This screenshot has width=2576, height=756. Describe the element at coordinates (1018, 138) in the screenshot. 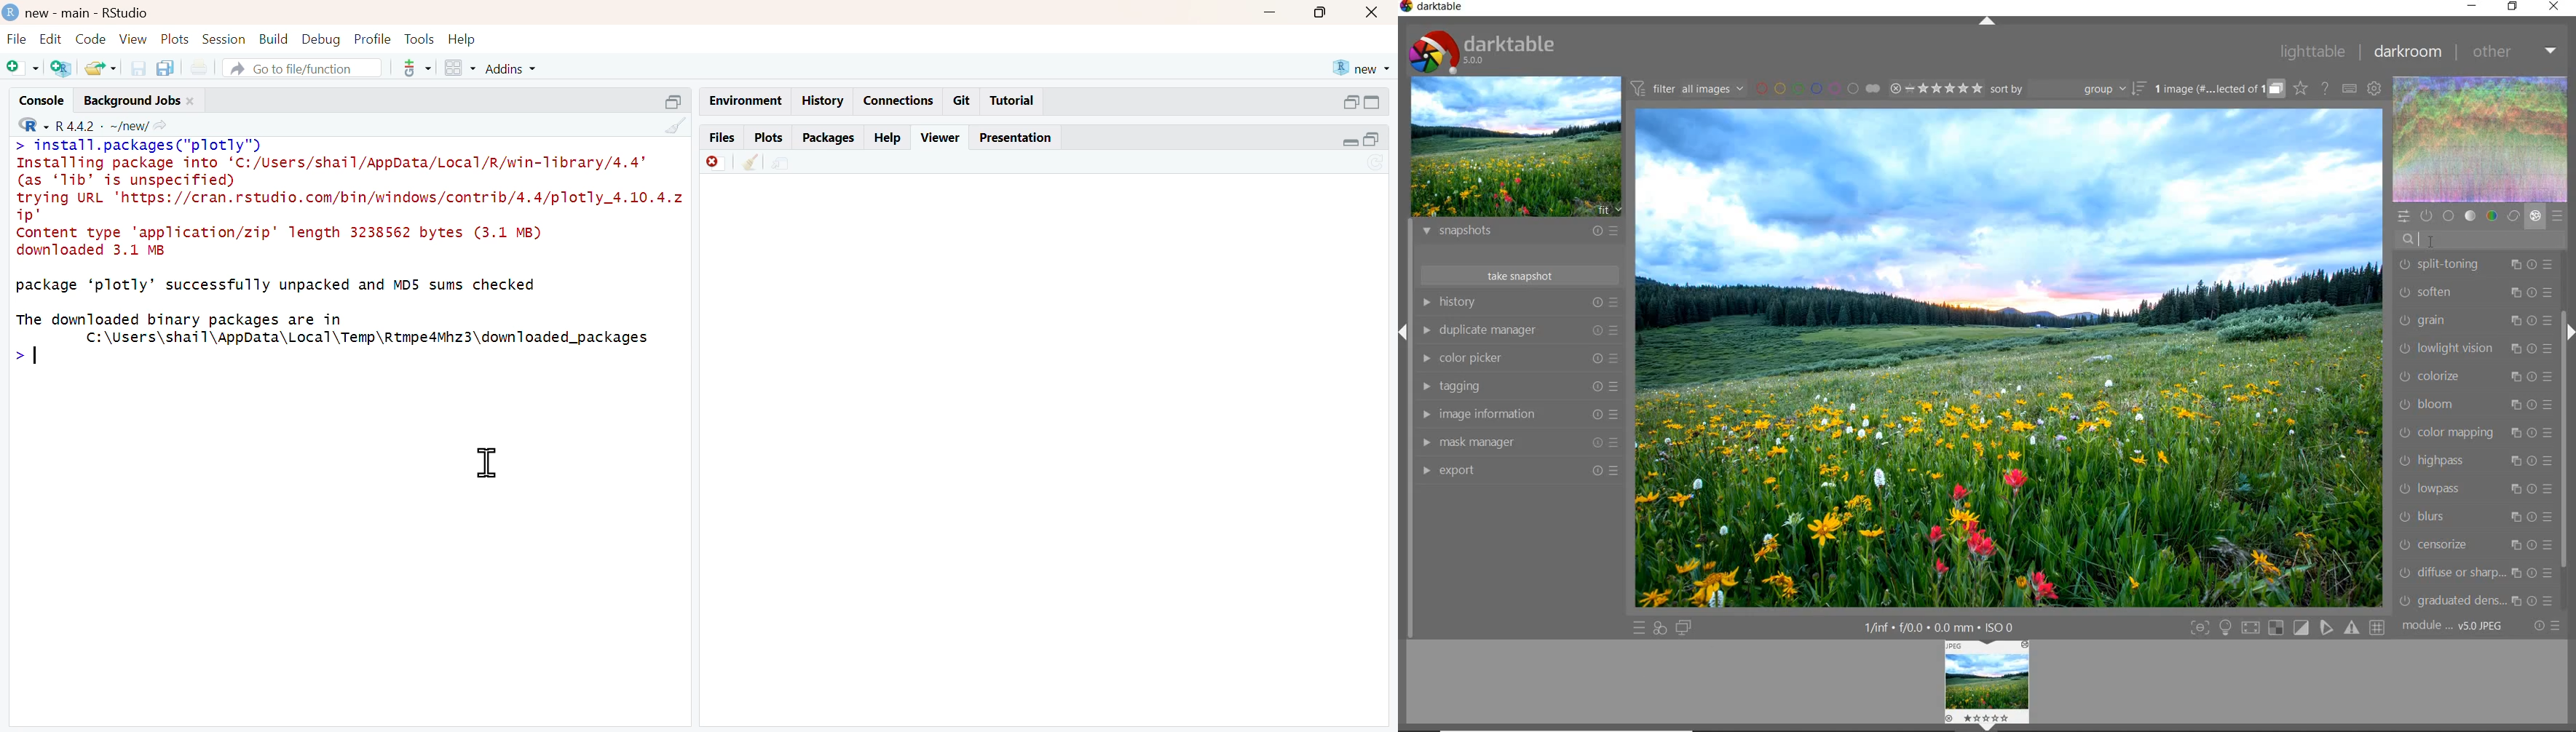

I see `presentation` at that location.